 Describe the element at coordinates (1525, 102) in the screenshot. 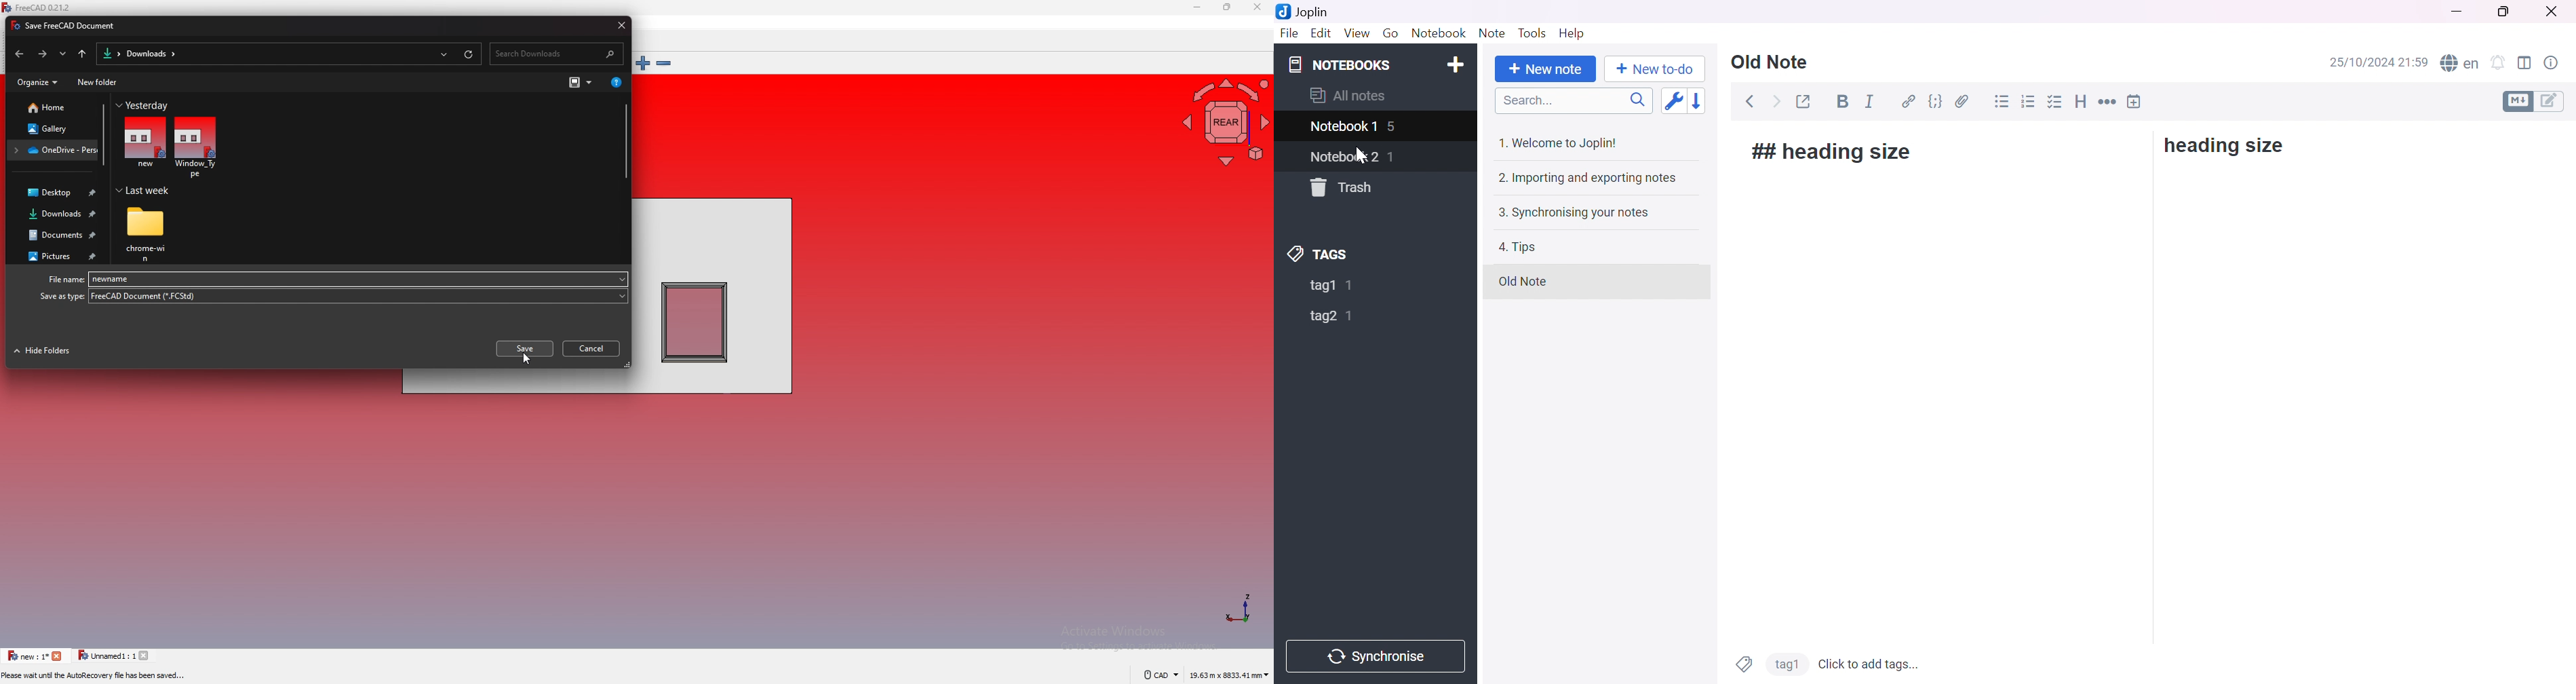

I see `Search...` at that location.